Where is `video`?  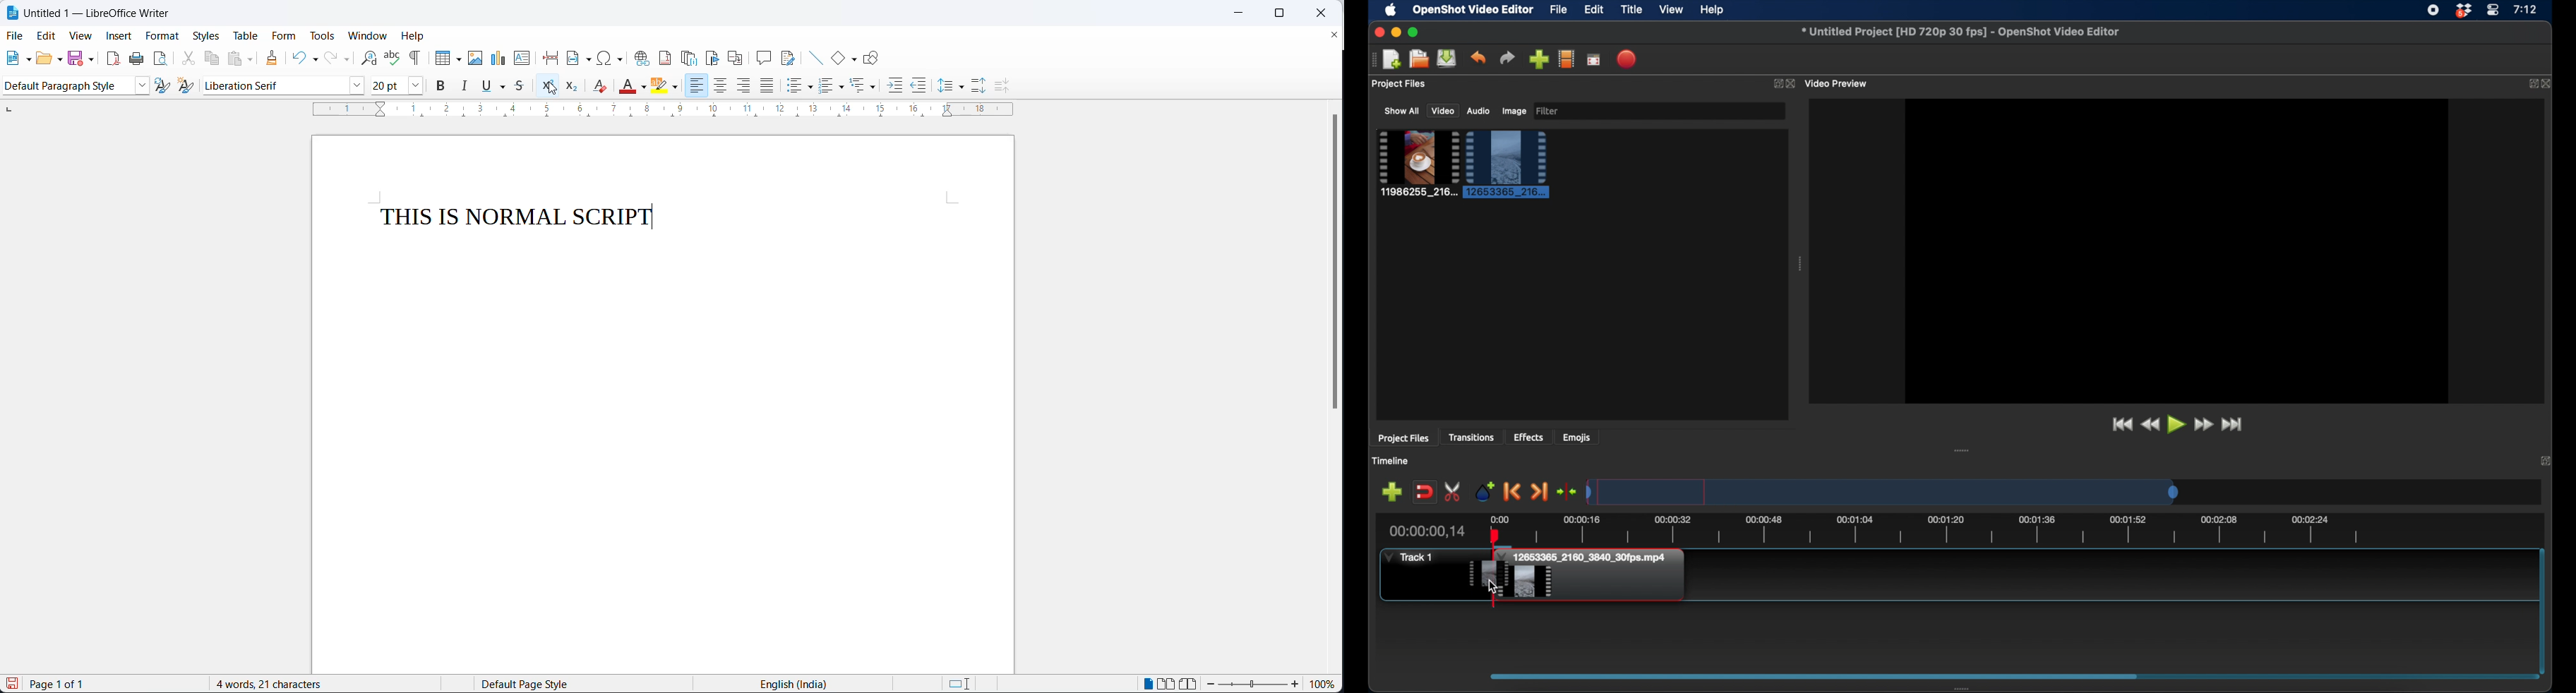
video is located at coordinates (1441, 111).